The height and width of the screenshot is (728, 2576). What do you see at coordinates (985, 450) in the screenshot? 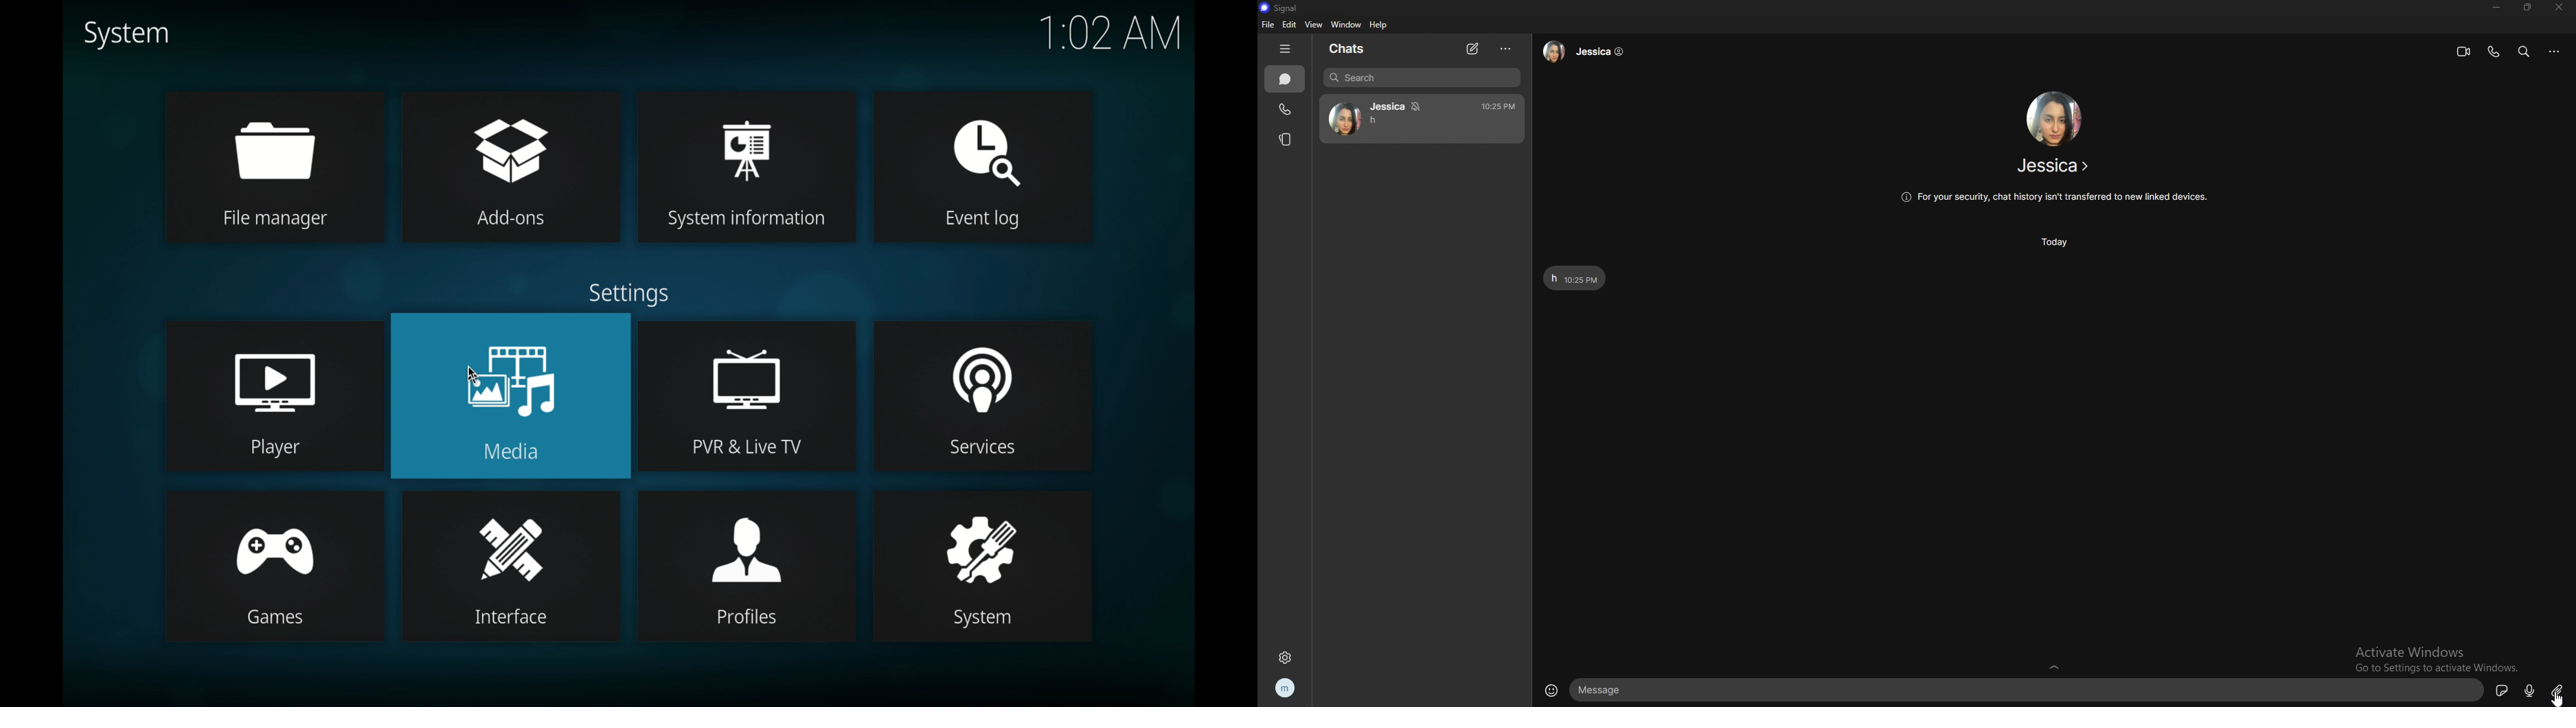
I see `Services` at bounding box center [985, 450].